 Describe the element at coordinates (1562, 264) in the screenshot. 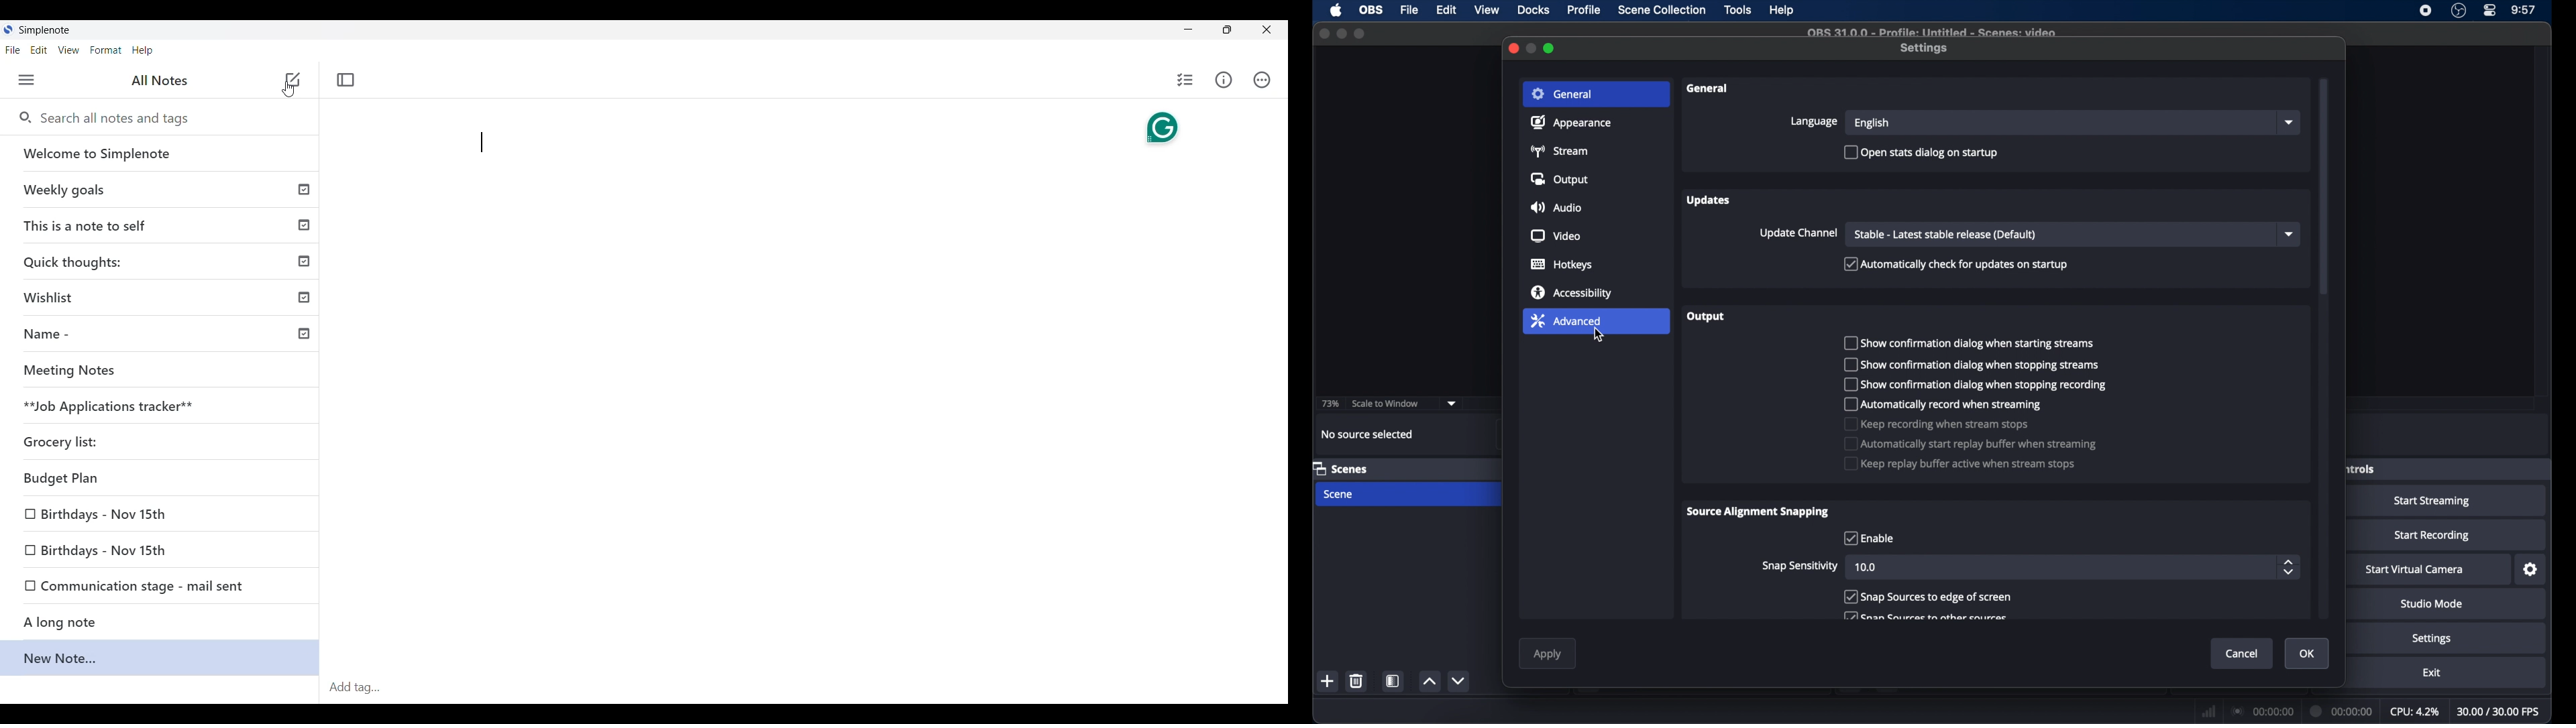

I see `hotkeys` at that location.